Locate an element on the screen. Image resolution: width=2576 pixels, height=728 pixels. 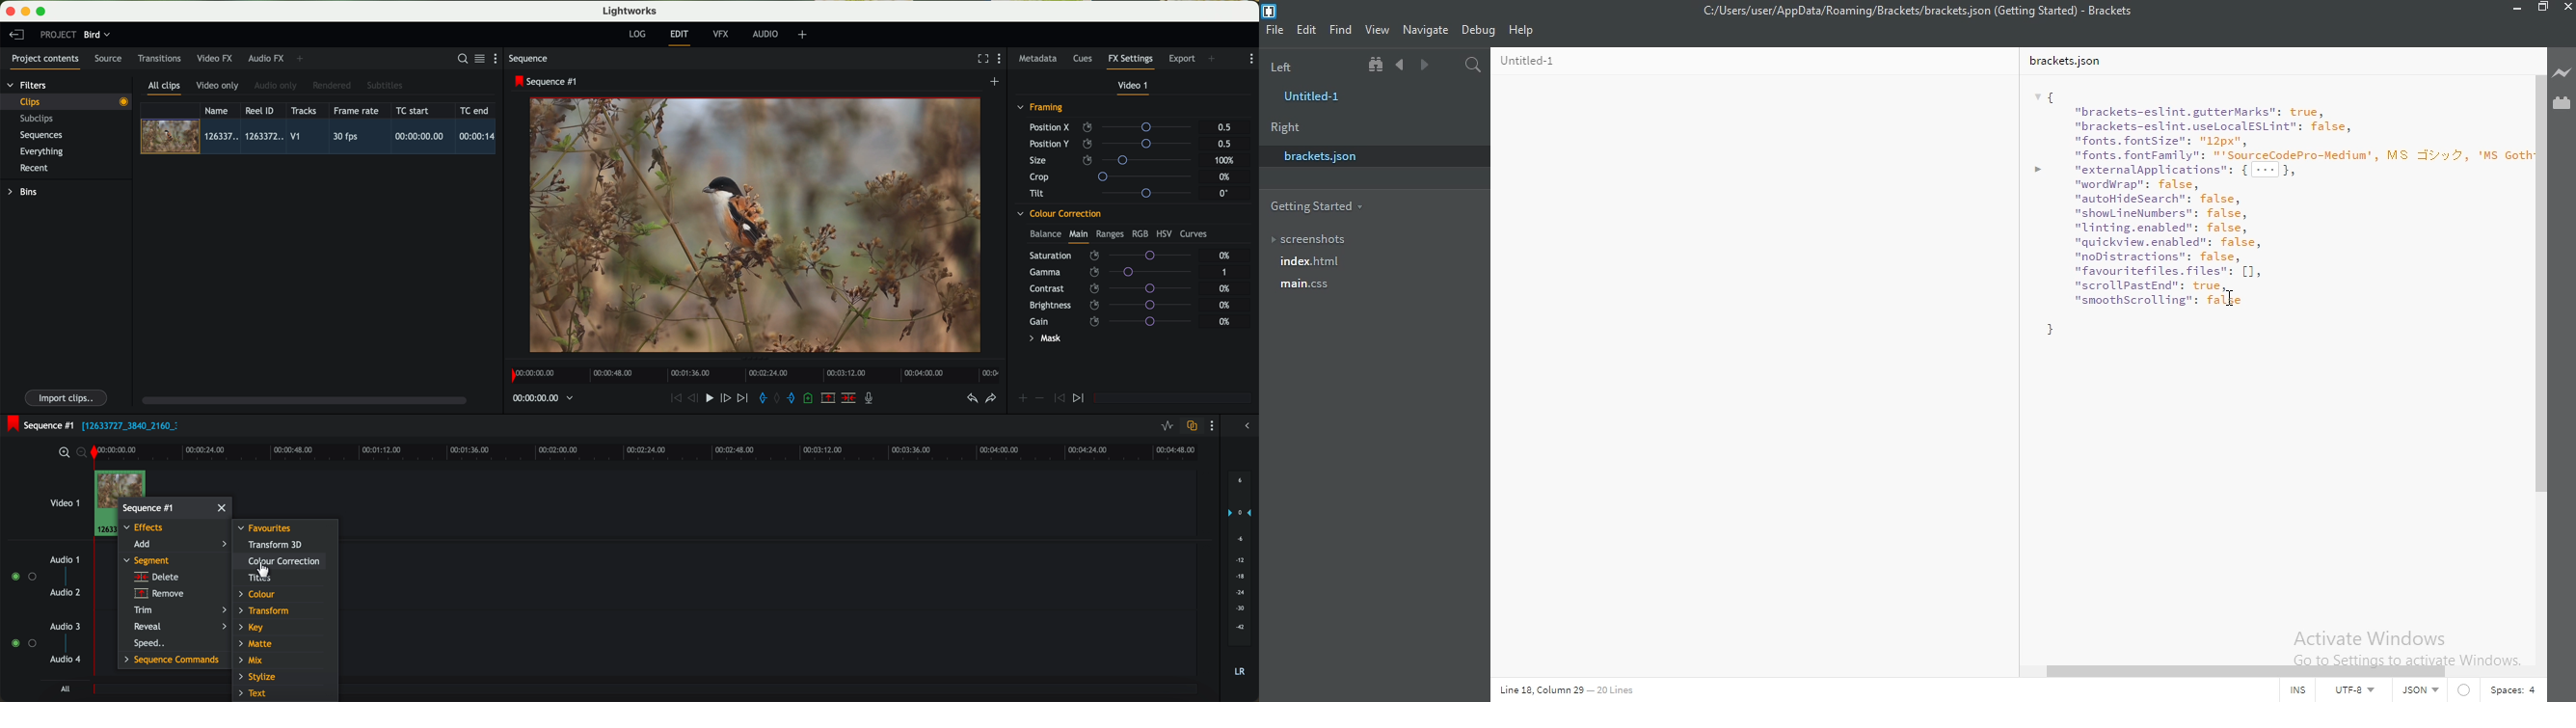
filters is located at coordinates (28, 84).